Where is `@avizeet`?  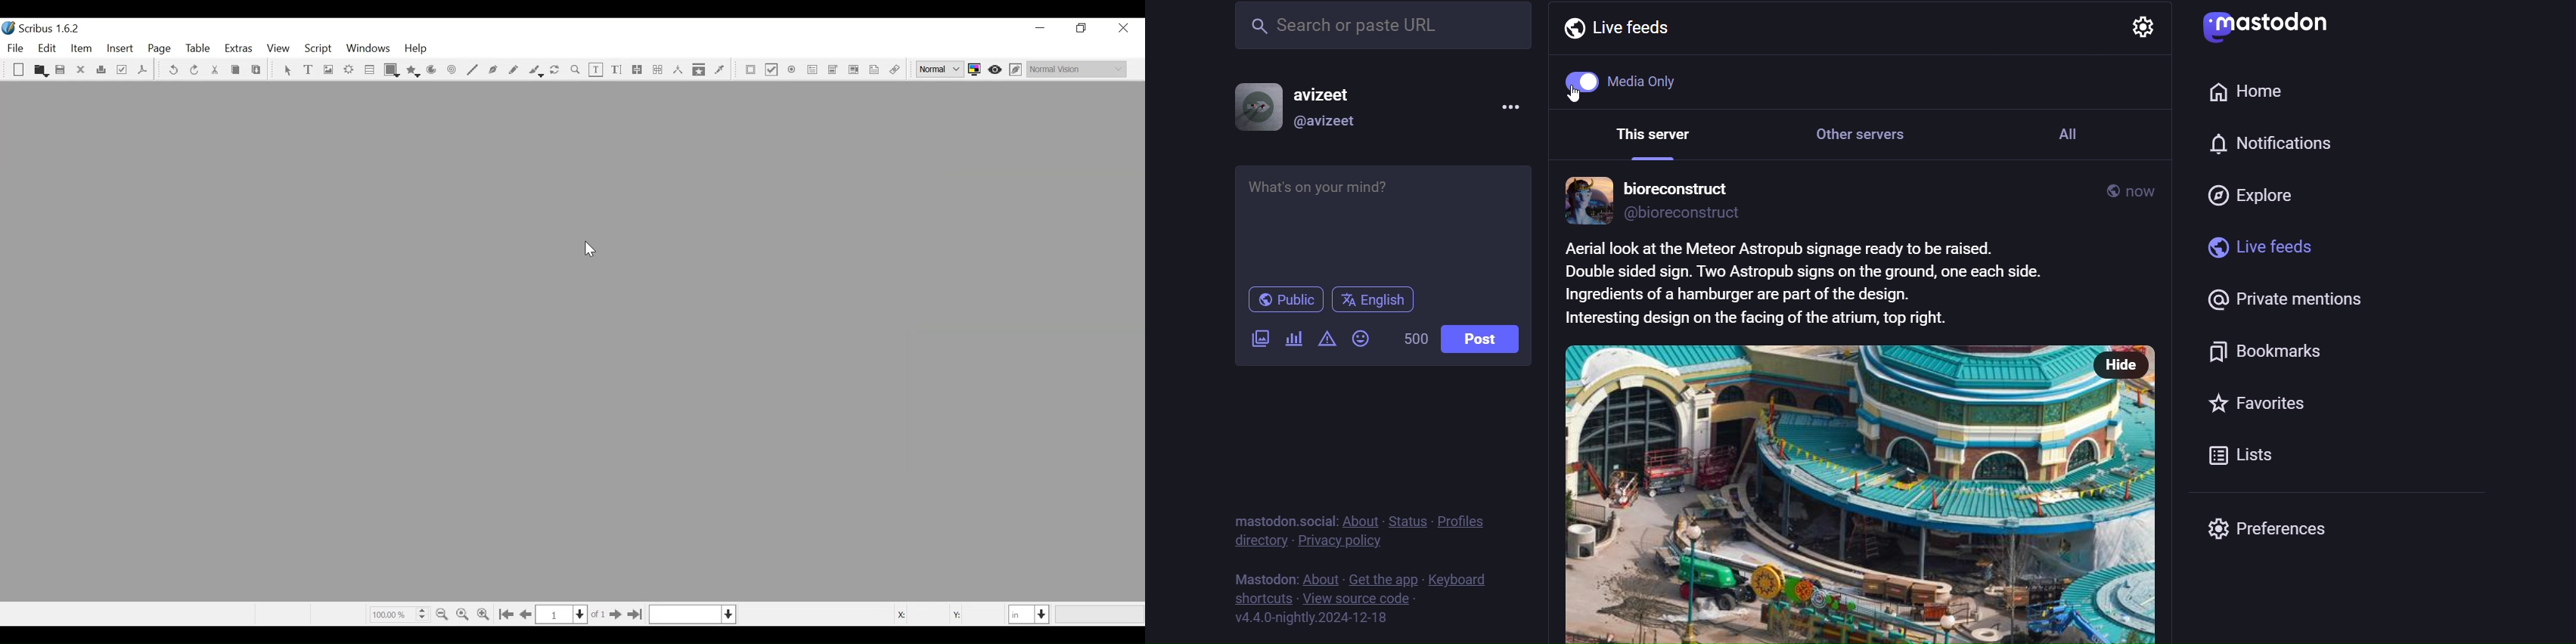
@avizeet is located at coordinates (1330, 122).